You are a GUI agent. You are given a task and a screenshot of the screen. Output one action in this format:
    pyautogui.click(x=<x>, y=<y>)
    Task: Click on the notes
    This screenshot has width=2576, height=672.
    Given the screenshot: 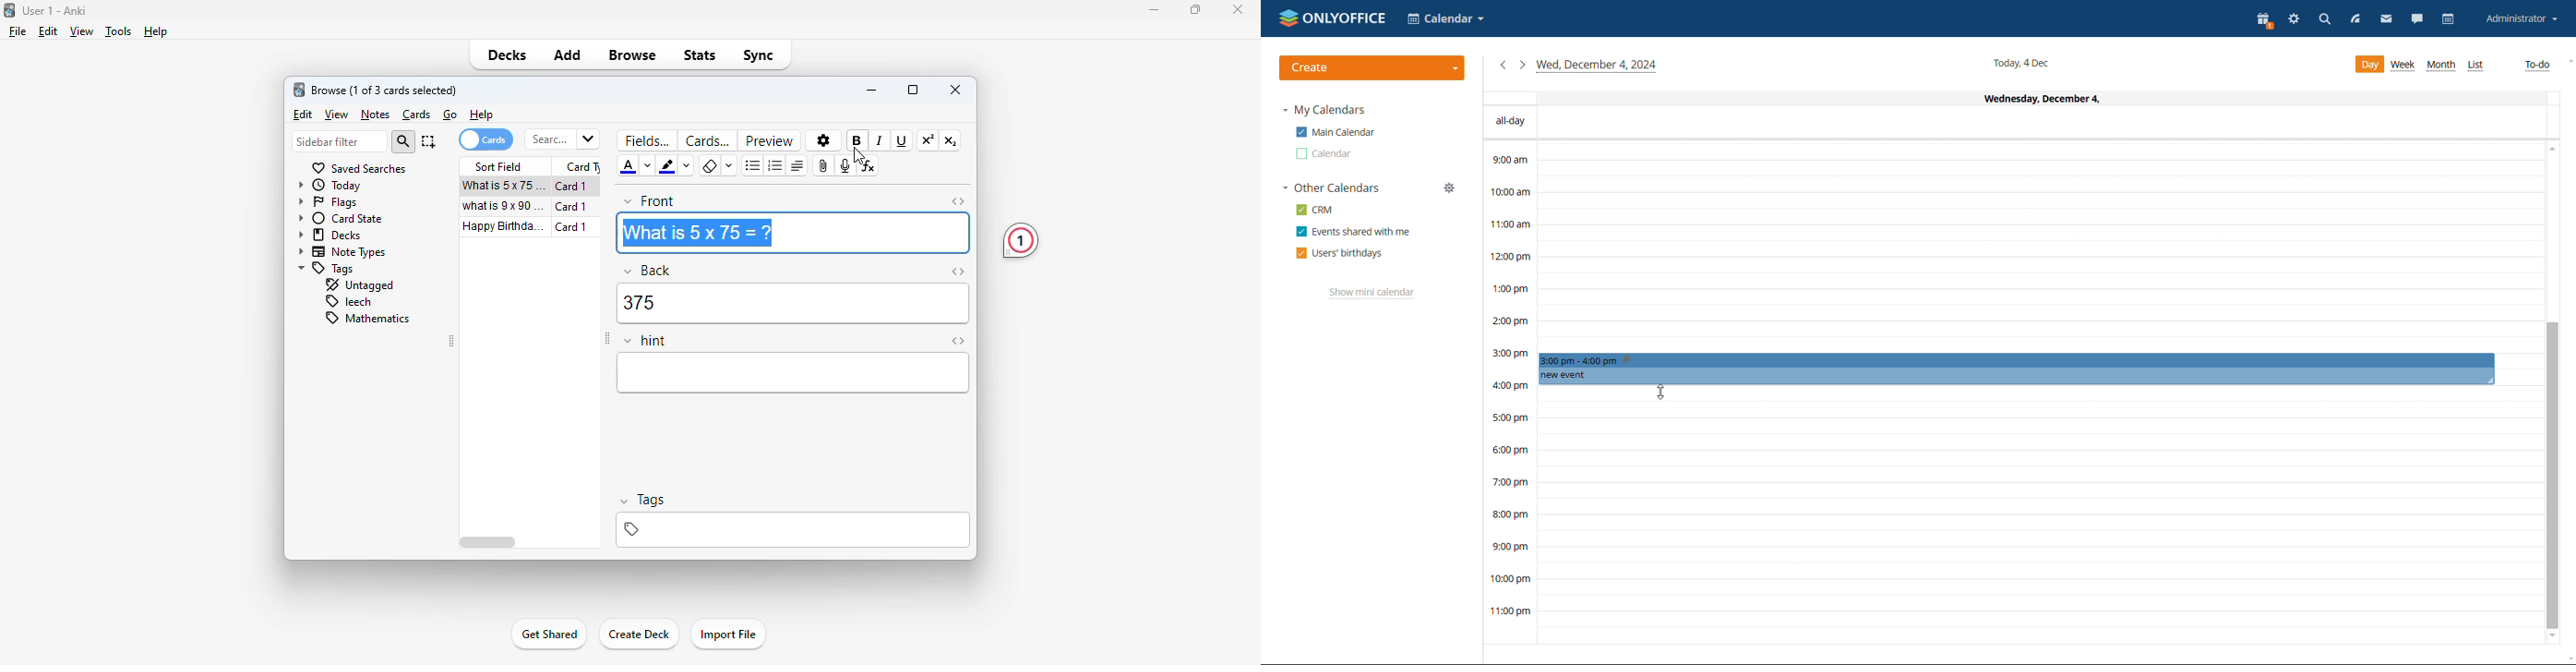 What is the action you would take?
    pyautogui.click(x=375, y=115)
    